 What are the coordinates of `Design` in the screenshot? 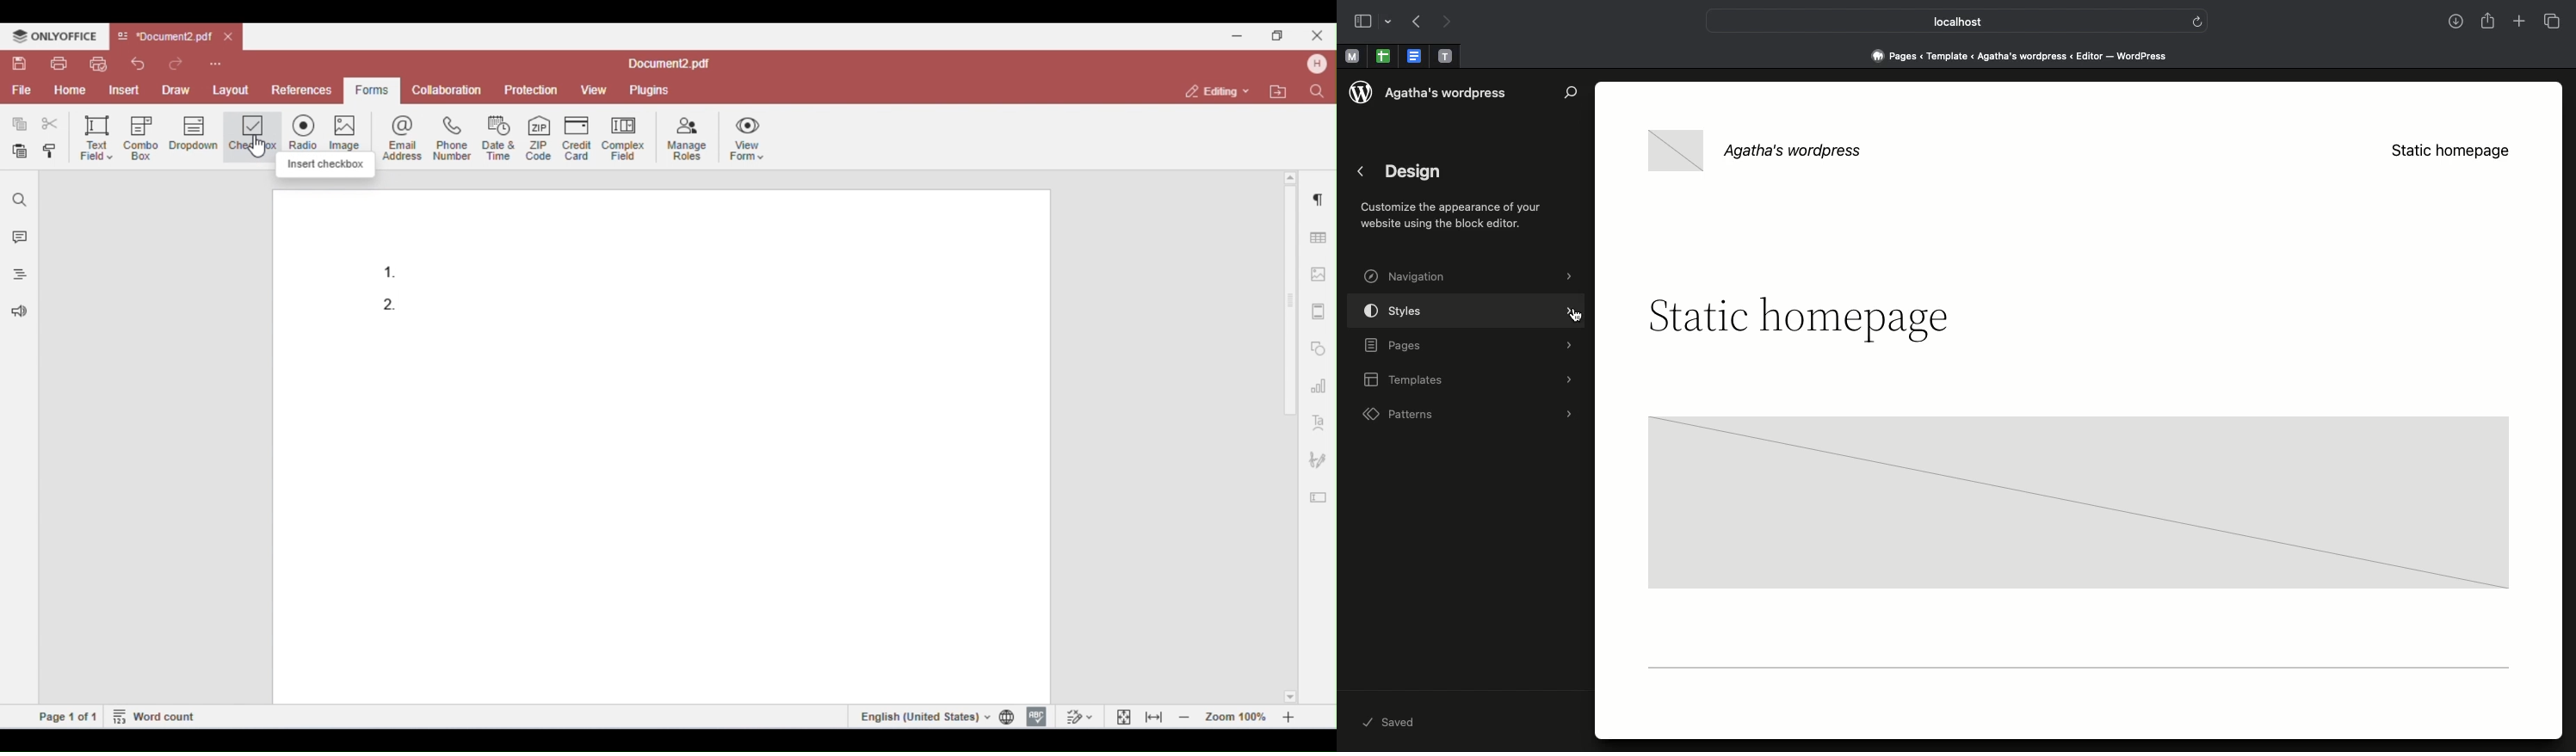 It's located at (1409, 177).